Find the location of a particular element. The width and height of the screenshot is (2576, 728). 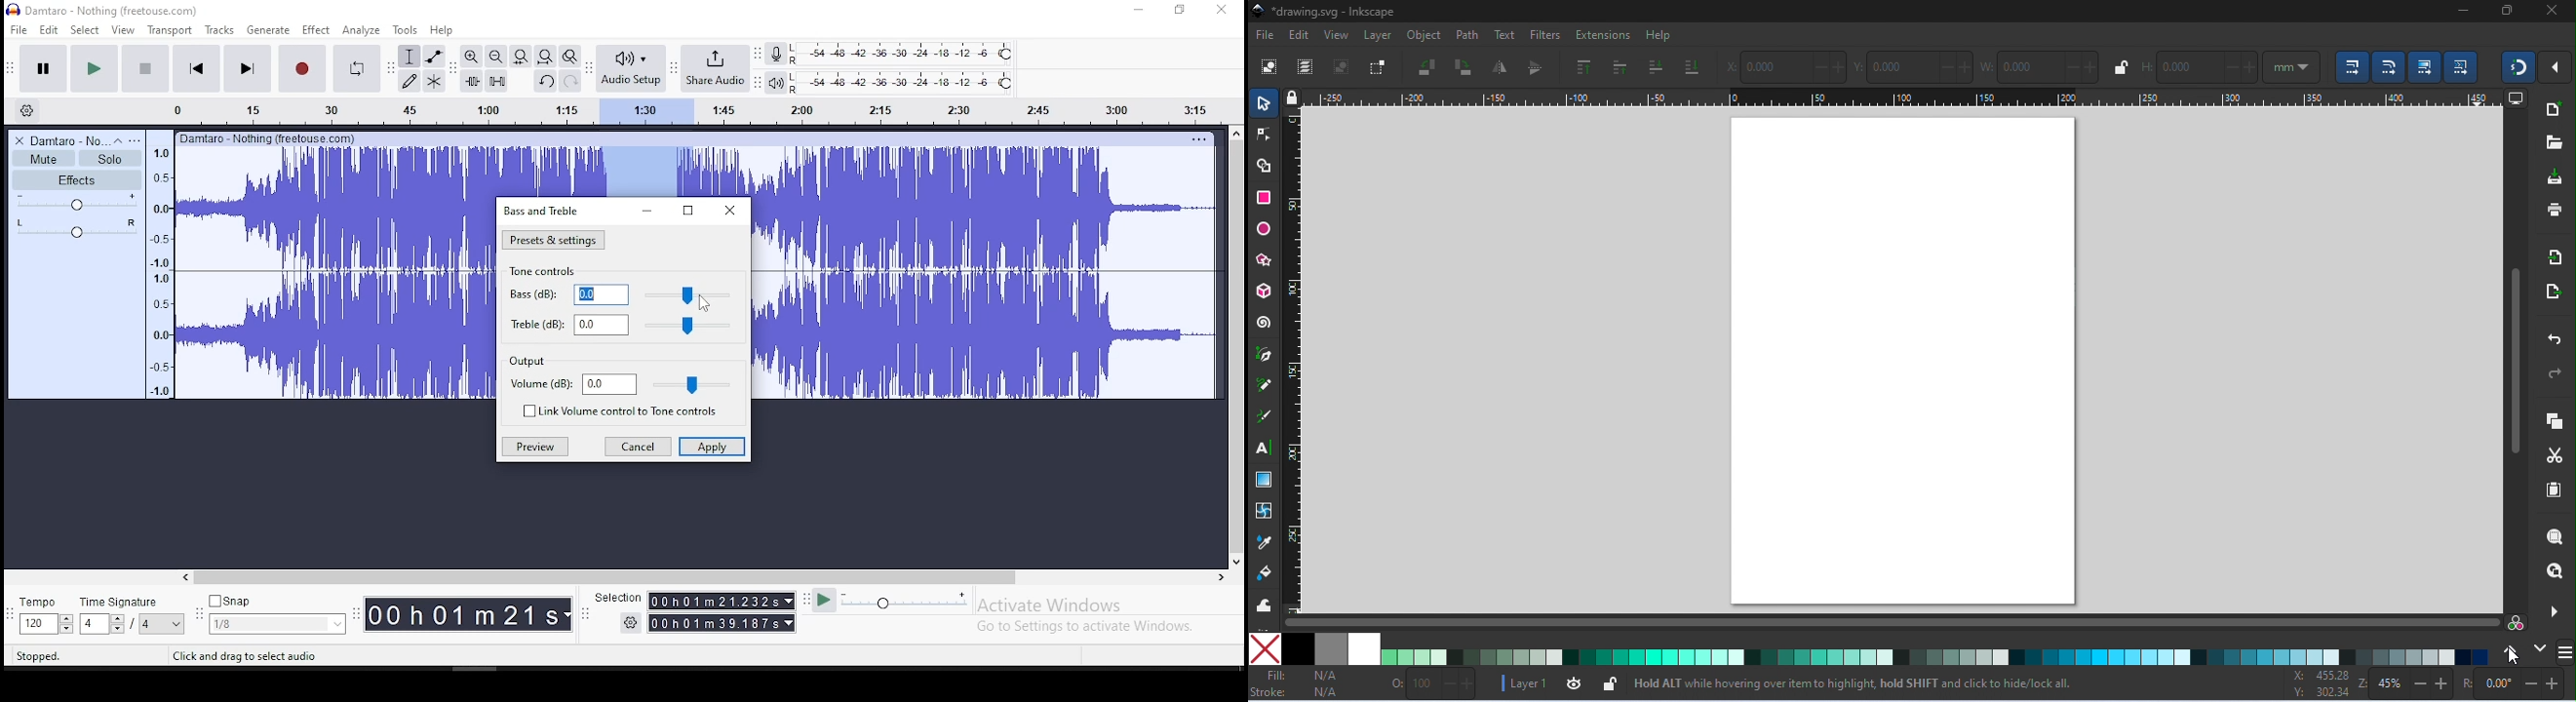

file is located at coordinates (1265, 35).